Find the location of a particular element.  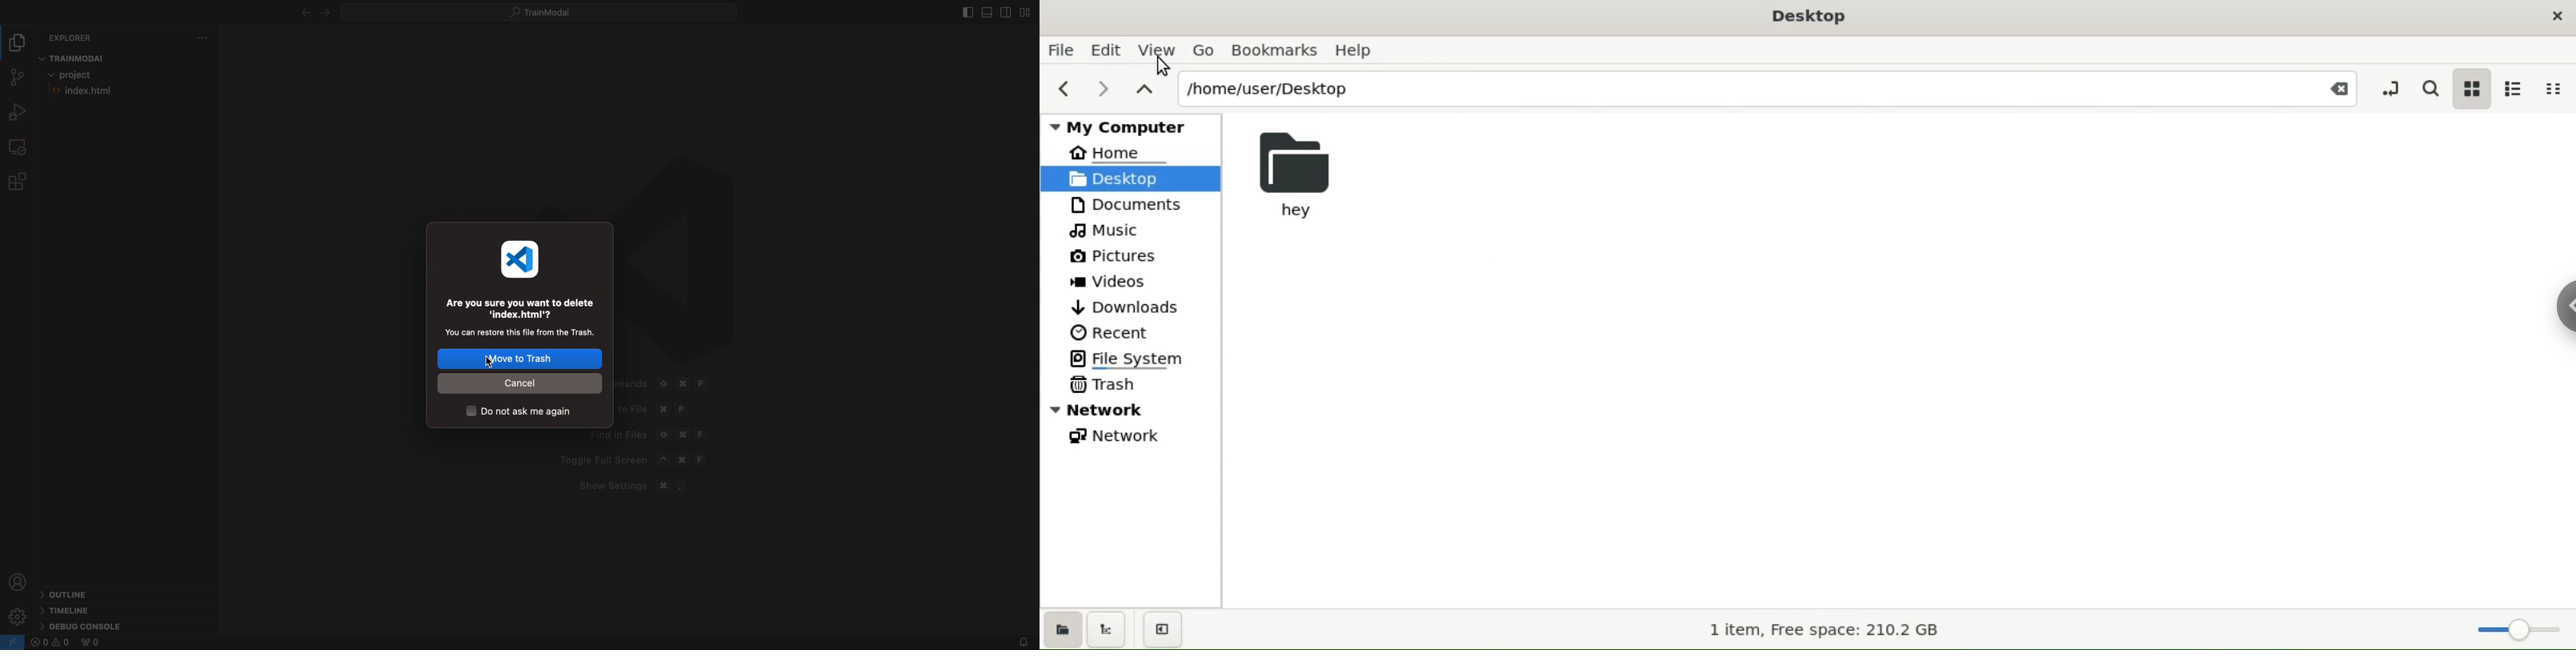

Show settings is located at coordinates (639, 486).